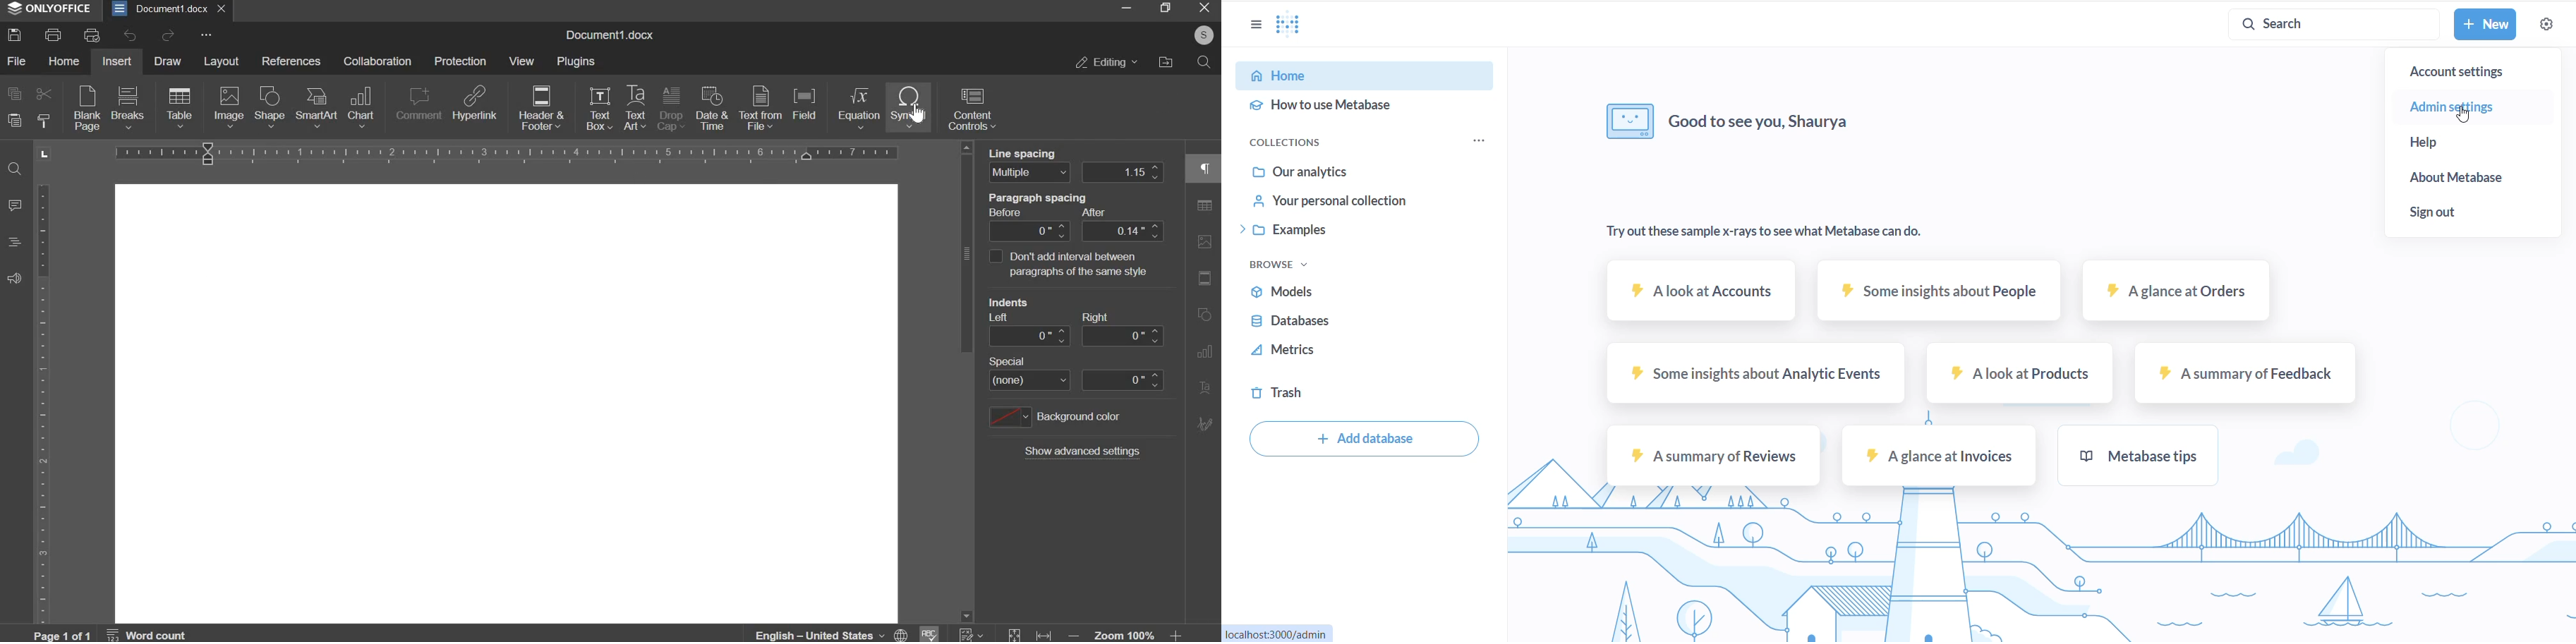  Describe the element at coordinates (1204, 7) in the screenshot. I see `exit` at that location.